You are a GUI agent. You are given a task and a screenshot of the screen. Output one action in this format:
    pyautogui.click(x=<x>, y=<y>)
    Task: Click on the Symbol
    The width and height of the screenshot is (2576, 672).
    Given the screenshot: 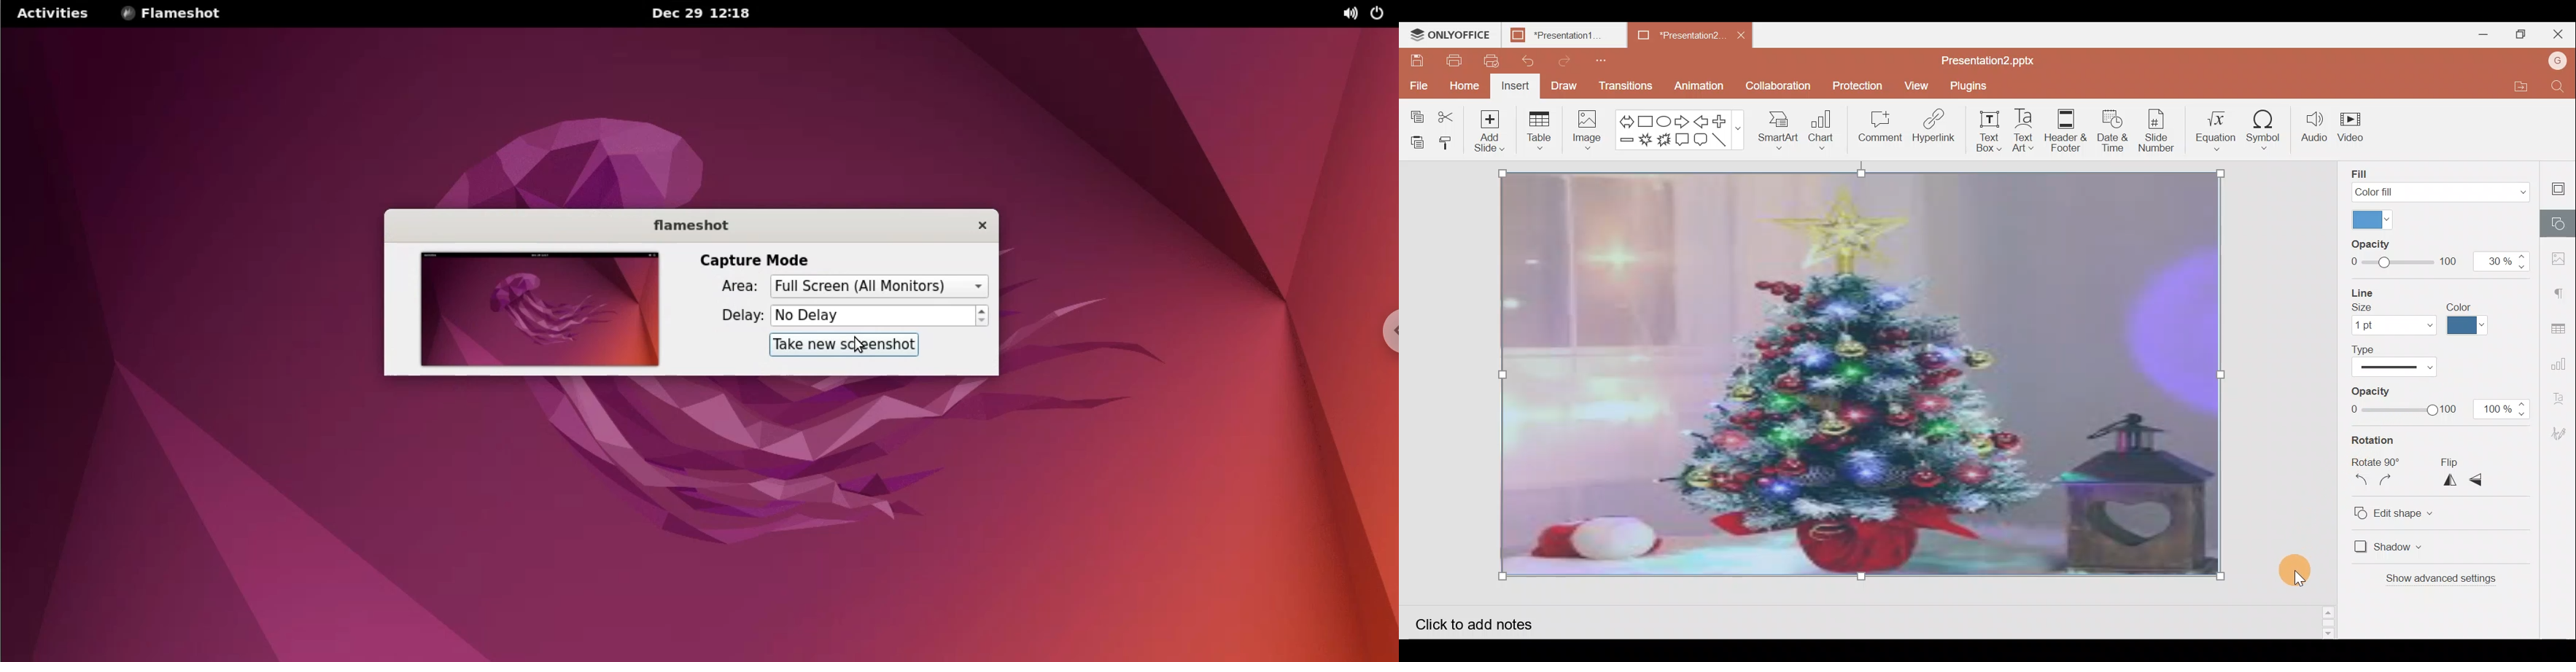 What is the action you would take?
    pyautogui.click(x=2268, y=129)
    